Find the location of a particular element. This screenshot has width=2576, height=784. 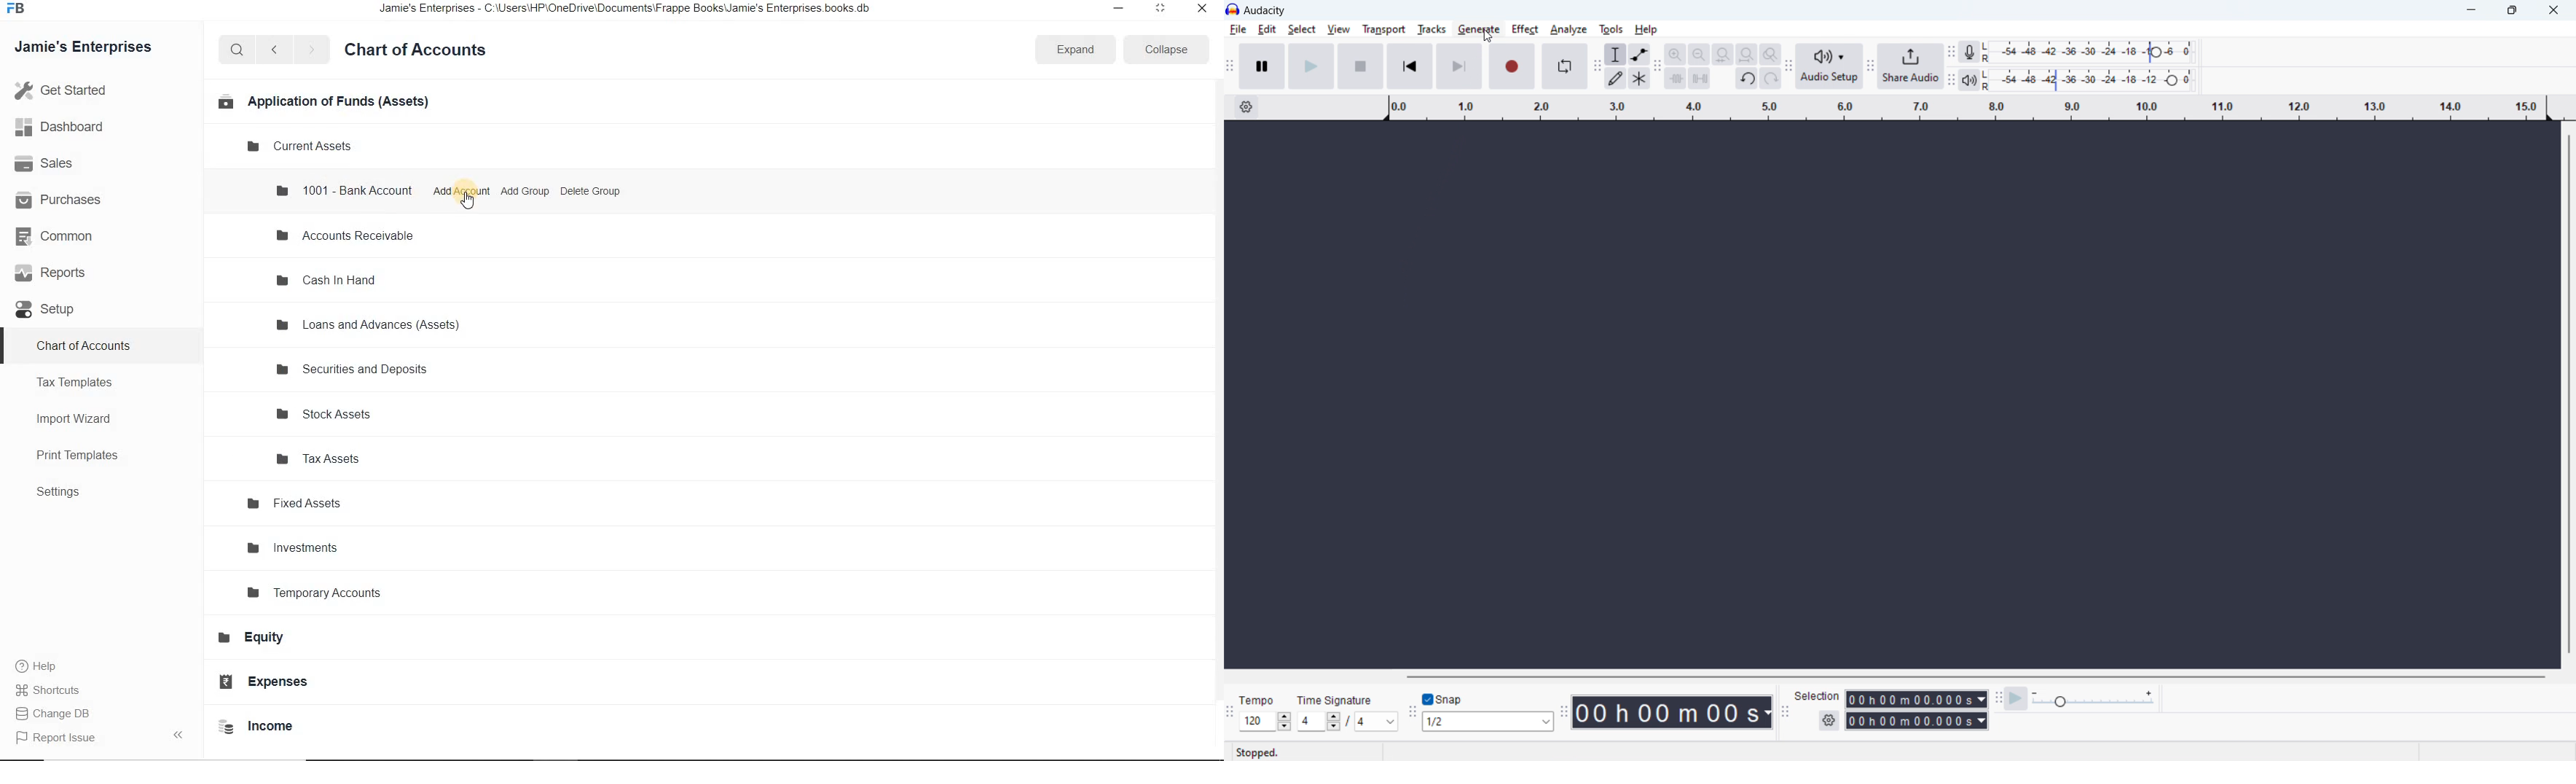

audio setup  is located at coordinates (1830, 67).